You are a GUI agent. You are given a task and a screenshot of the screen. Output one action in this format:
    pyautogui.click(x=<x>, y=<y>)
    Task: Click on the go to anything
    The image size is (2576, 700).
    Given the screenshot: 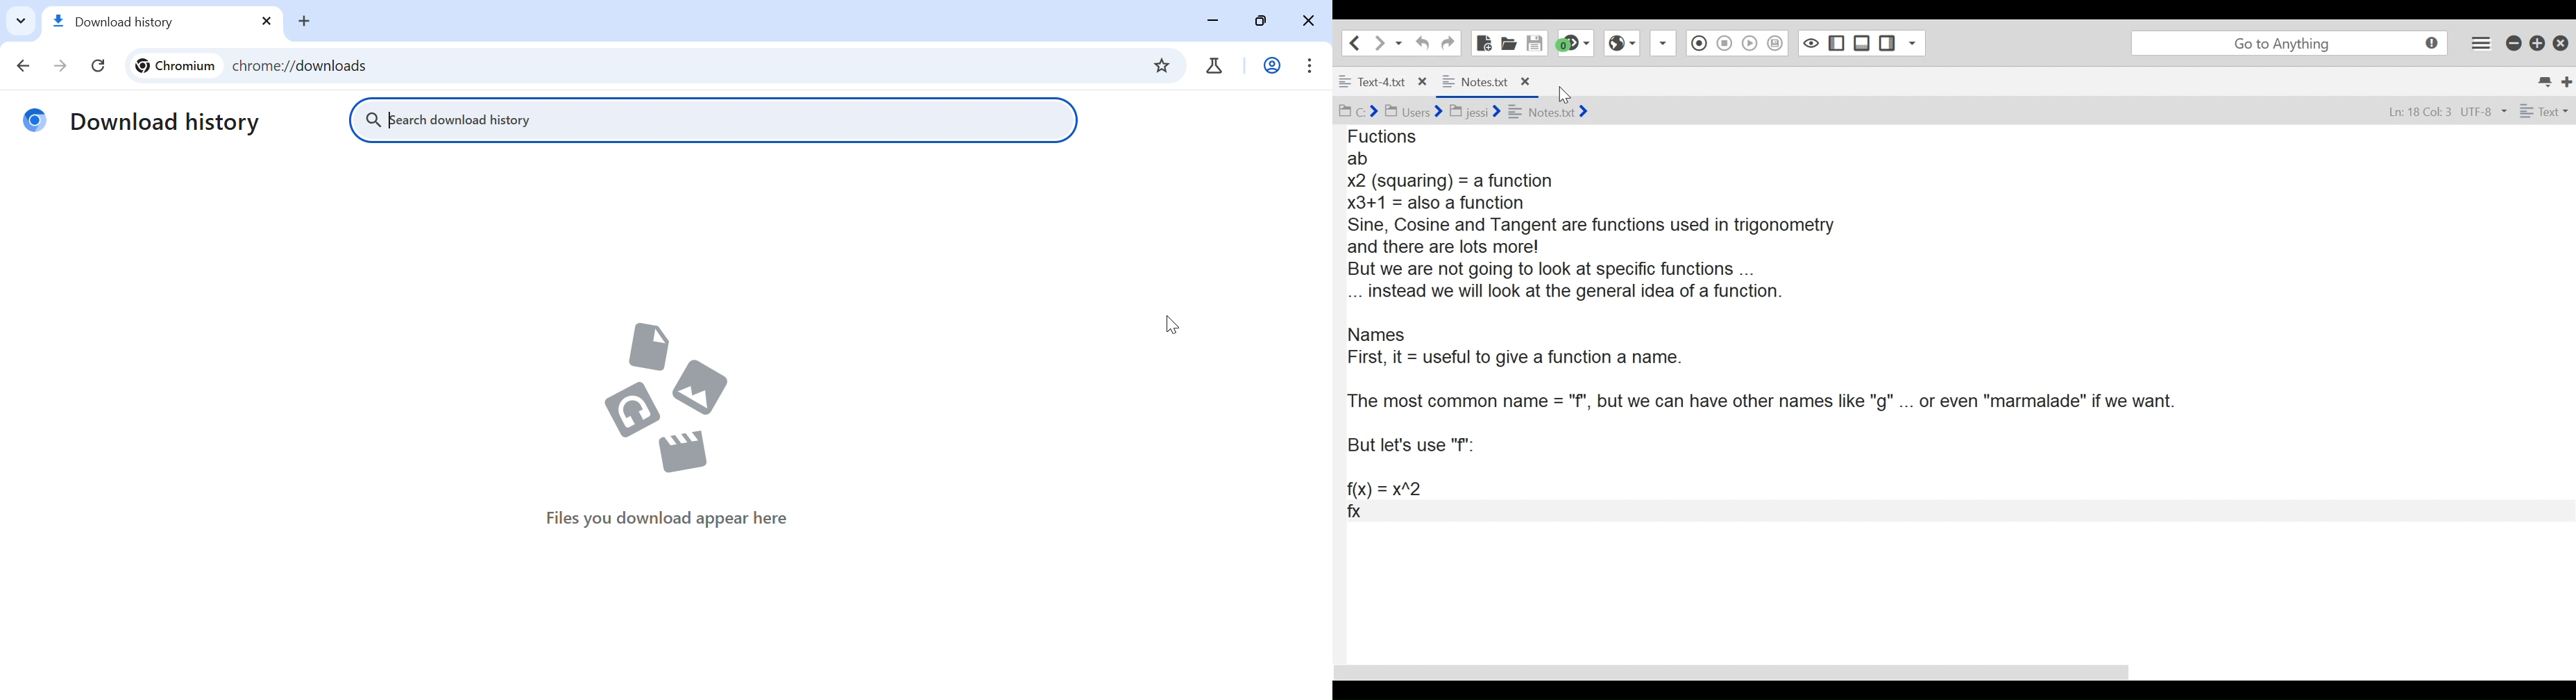 What is the action you would take?
    pyautogui.click(x=2286, y=43)
    